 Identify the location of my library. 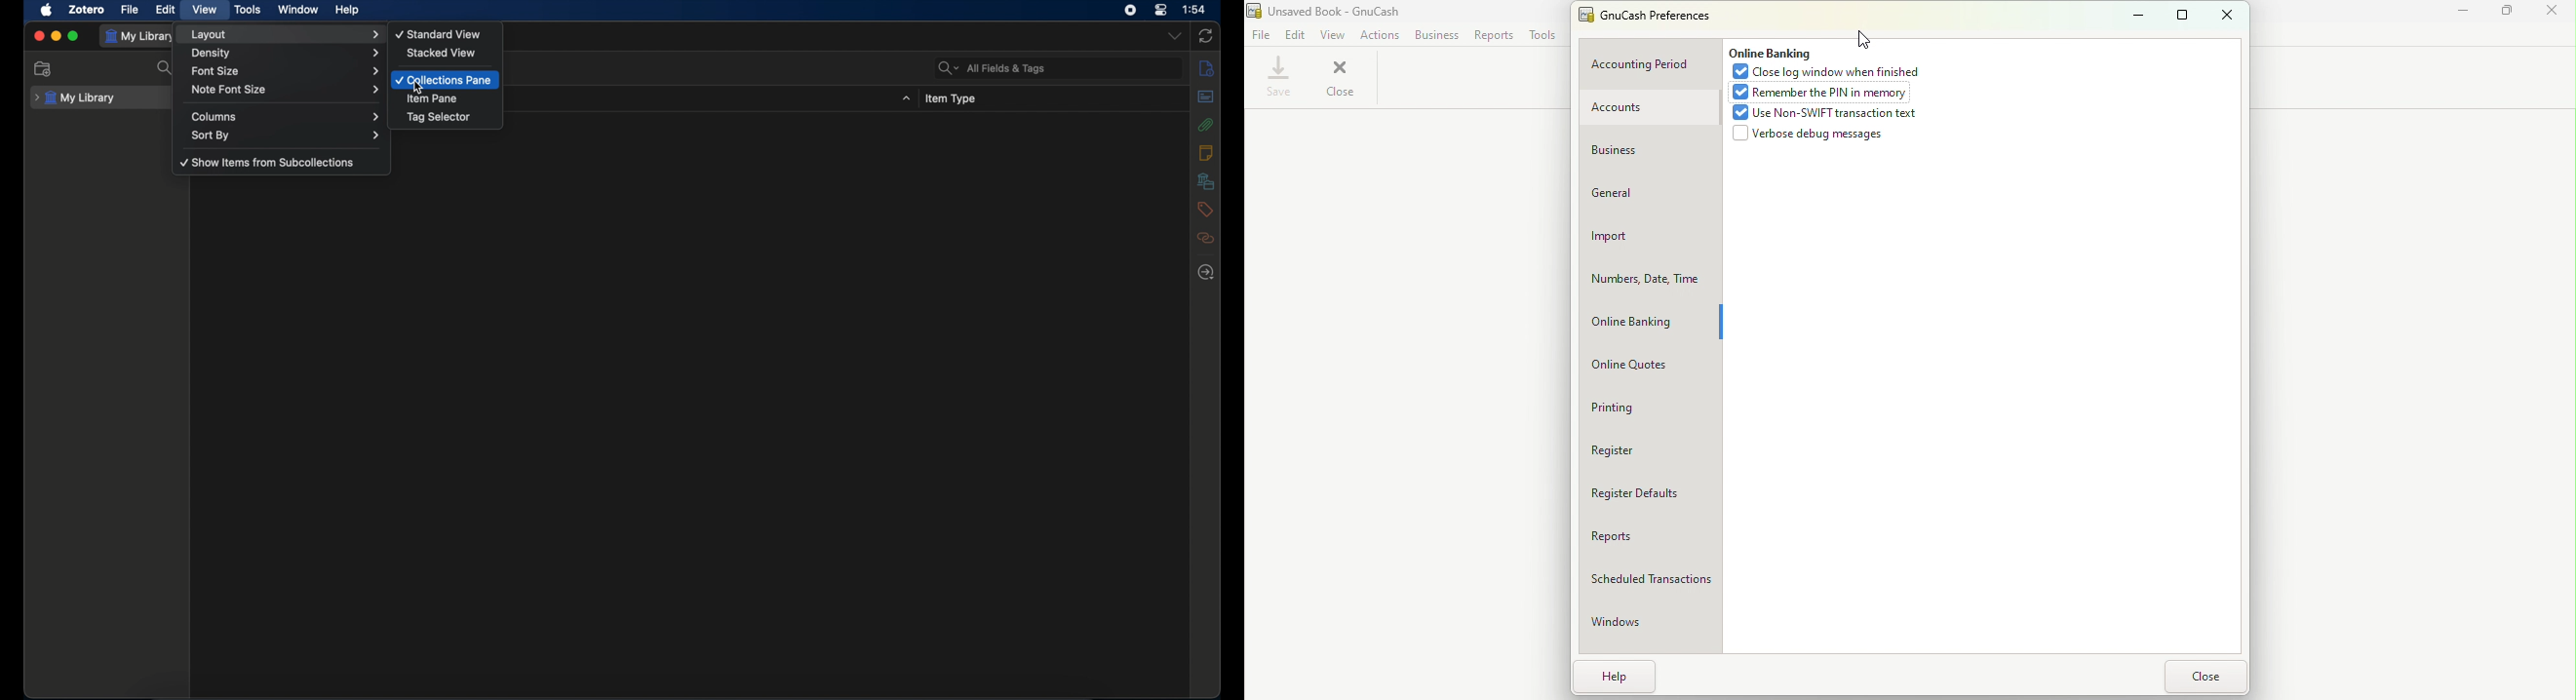
(141, 36).